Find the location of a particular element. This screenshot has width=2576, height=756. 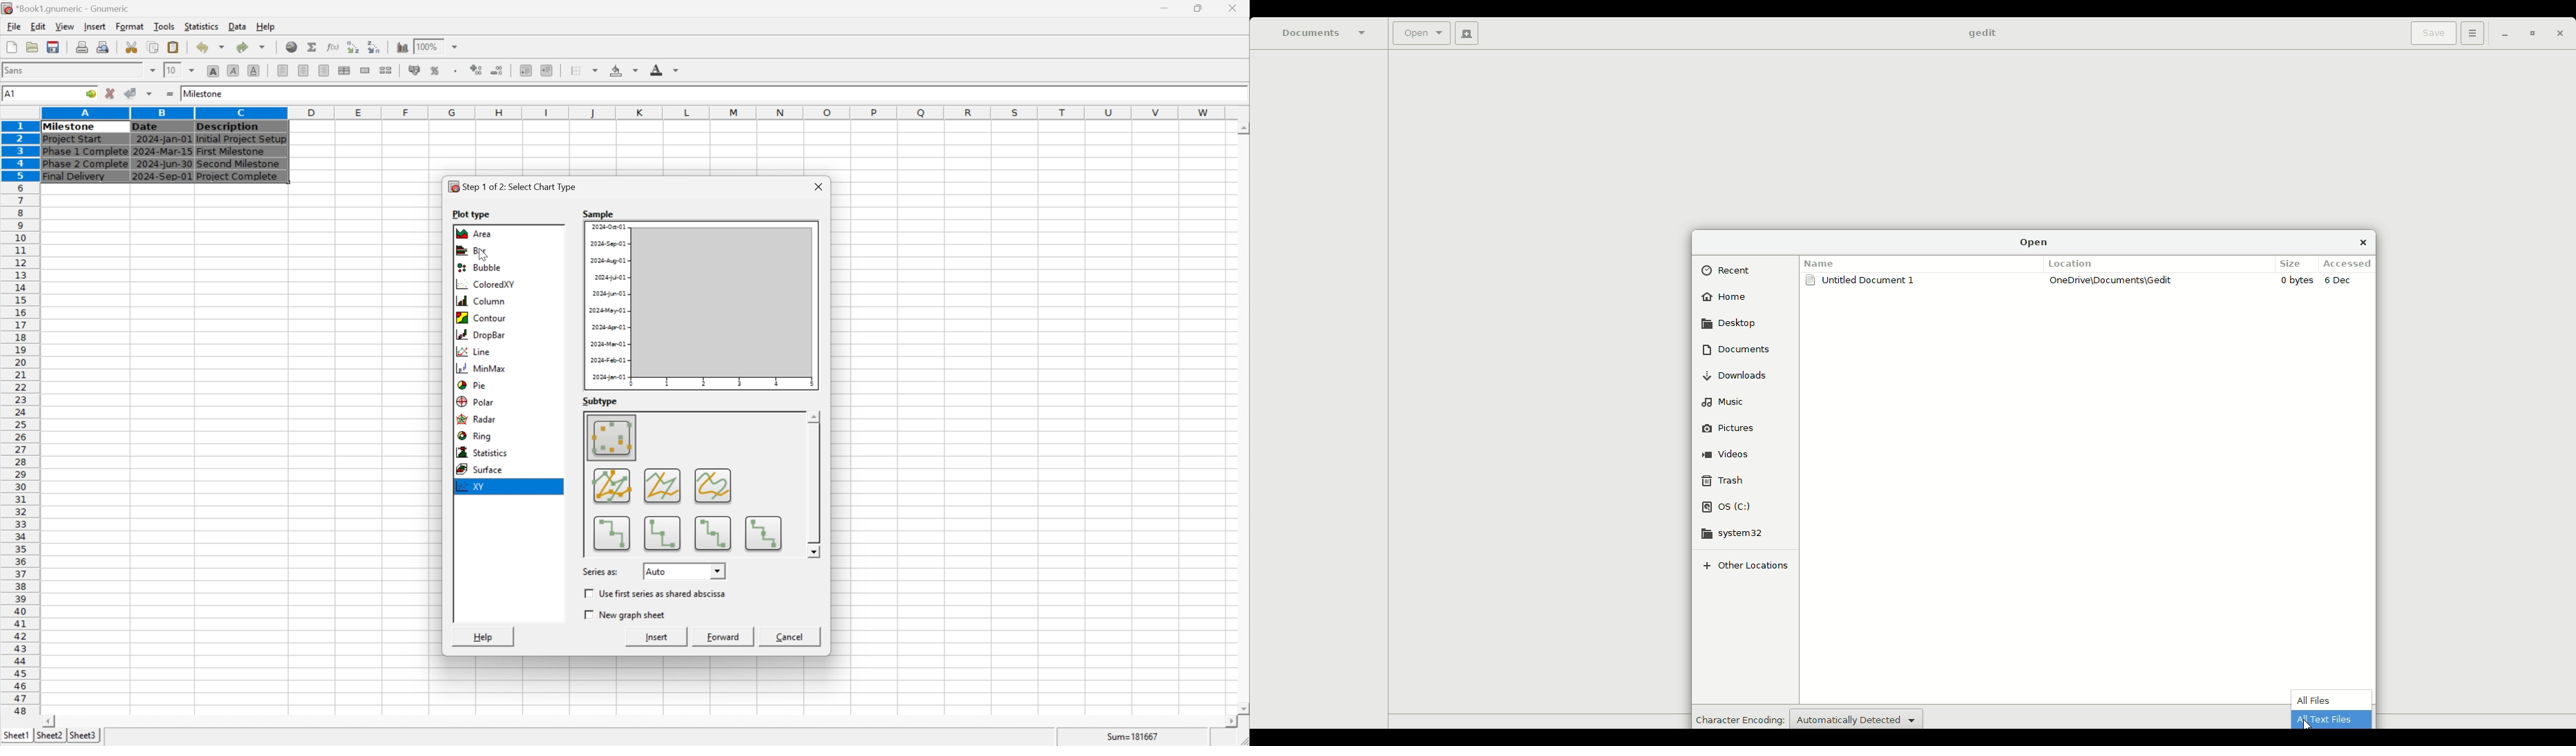

edit is located at coordinates (39, 26).